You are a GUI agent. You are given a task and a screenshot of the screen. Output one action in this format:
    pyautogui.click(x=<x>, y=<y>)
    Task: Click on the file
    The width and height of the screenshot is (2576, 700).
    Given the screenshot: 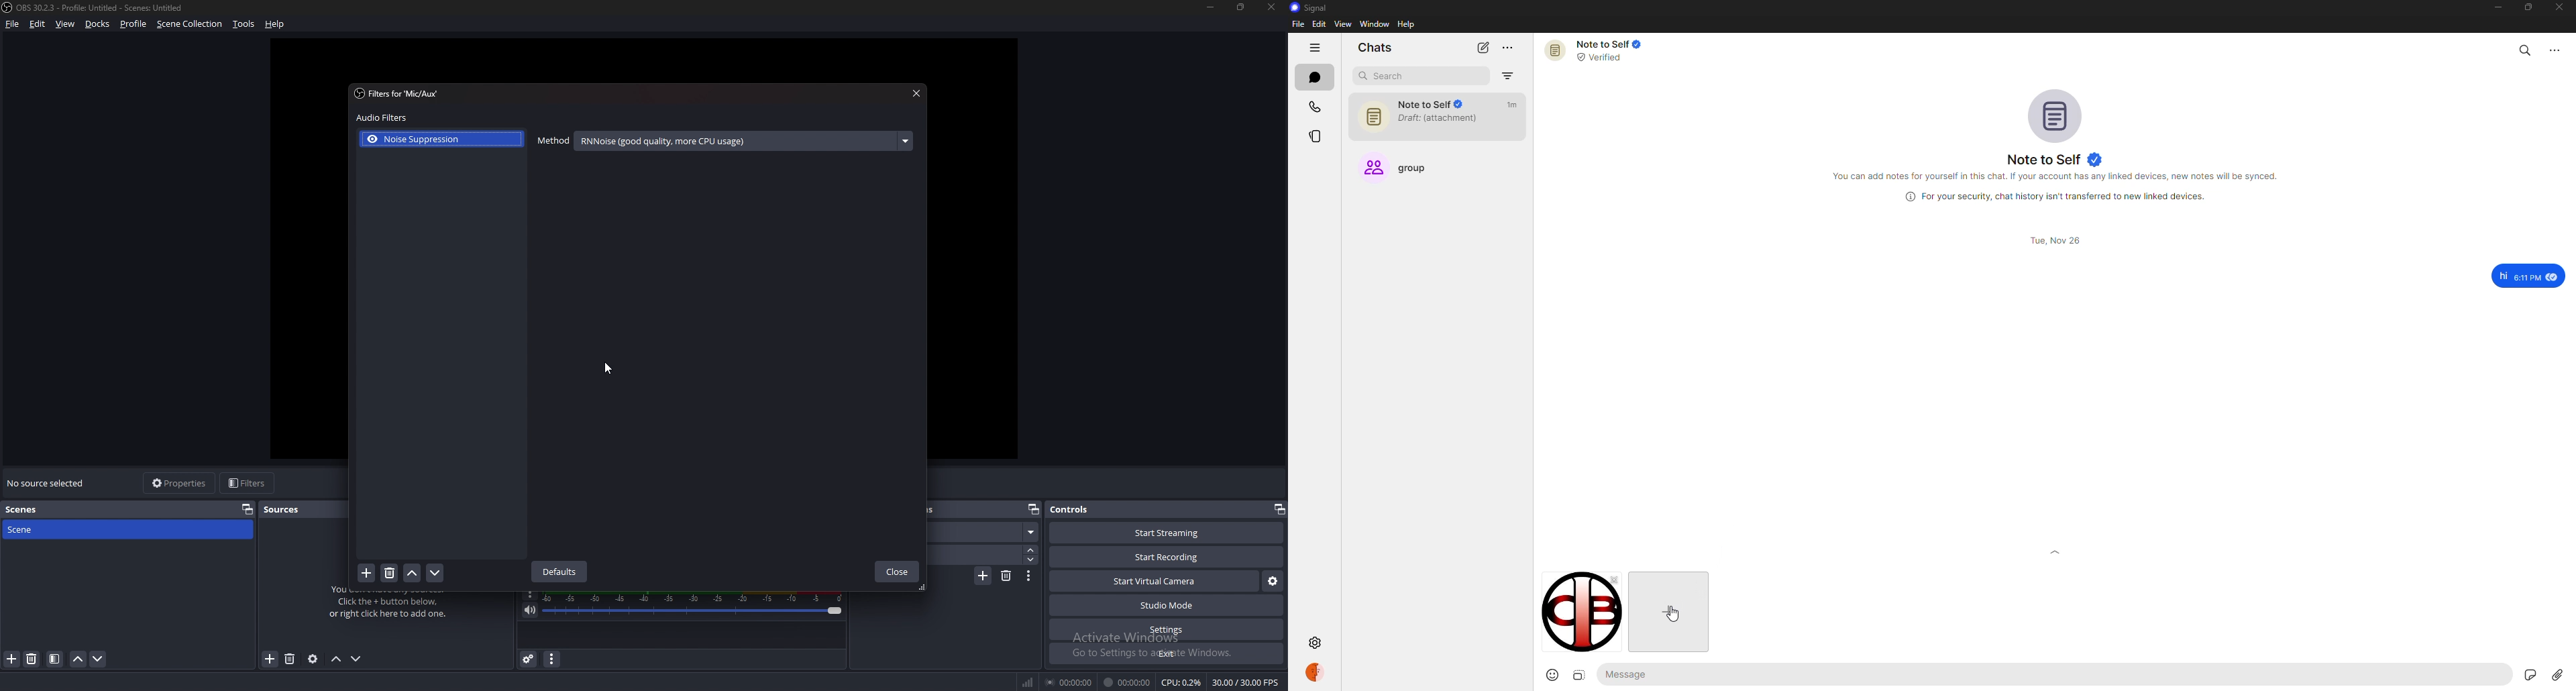 What is the action you would take?
    pyautogui.click(x=12, y=23)
    